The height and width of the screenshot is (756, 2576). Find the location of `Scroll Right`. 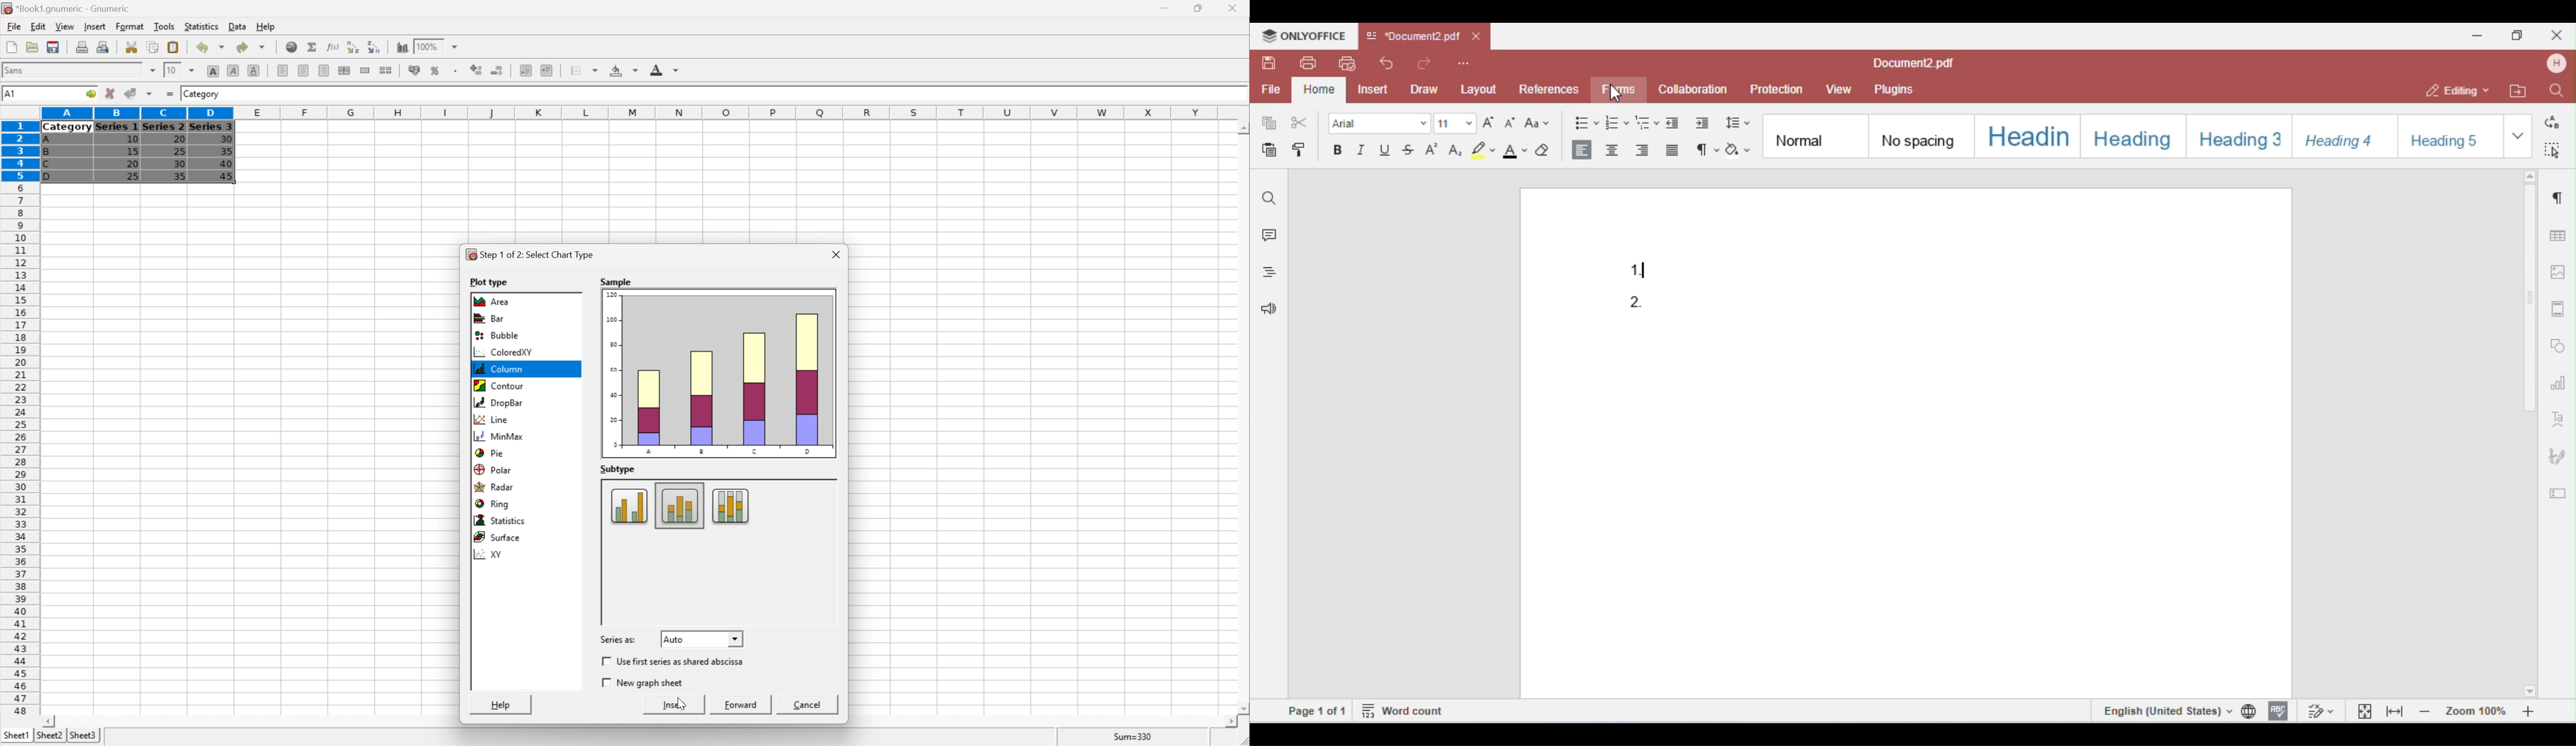

Scroll Right is located at coordinates (1227, 723).